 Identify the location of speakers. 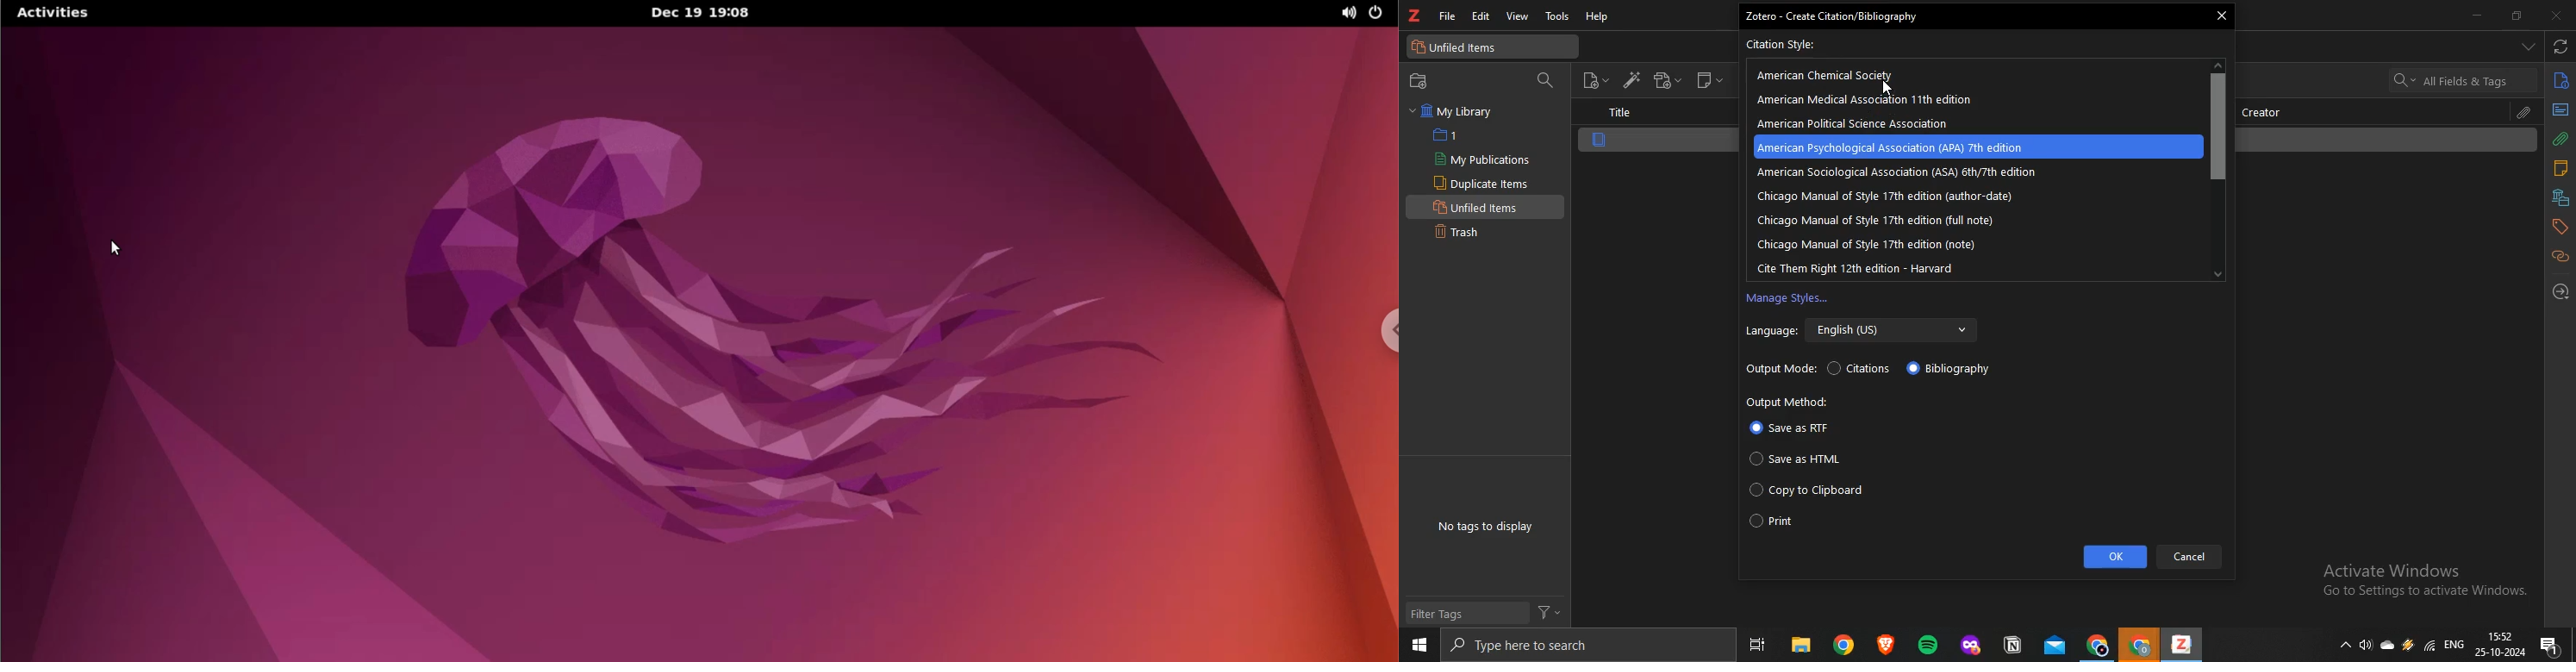
(2367, 646).